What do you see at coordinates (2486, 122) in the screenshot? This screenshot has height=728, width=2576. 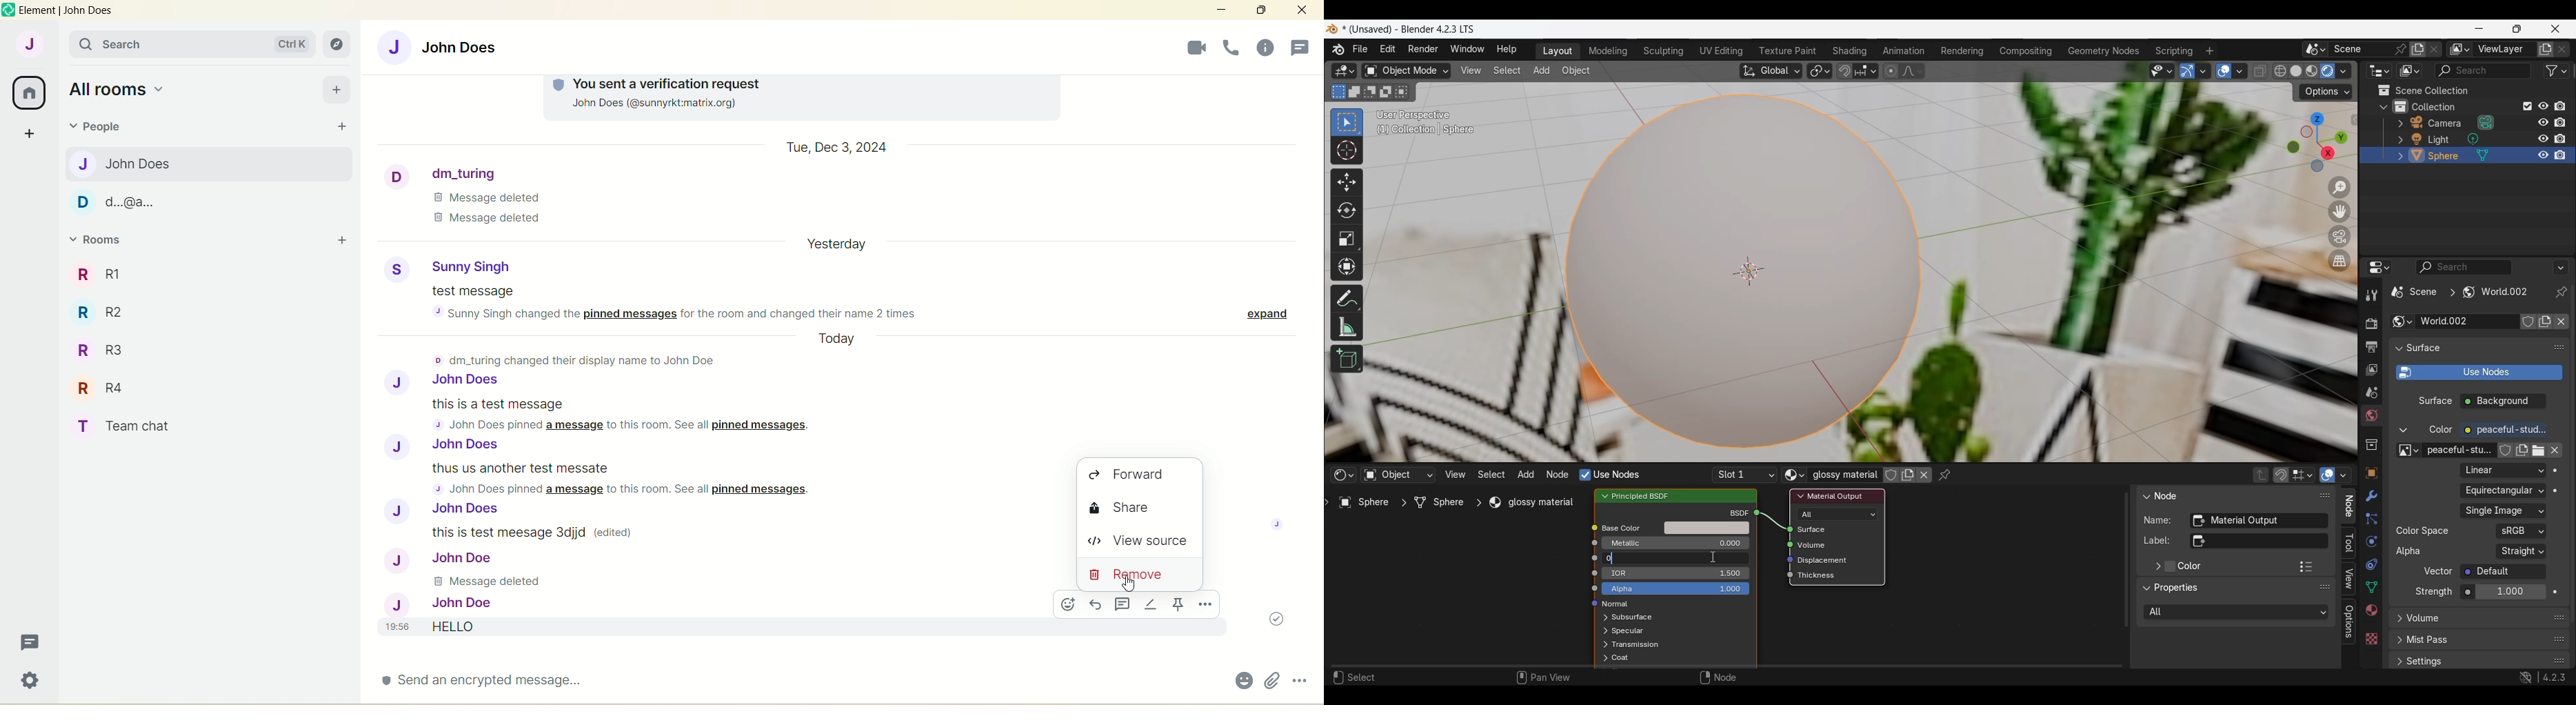 I see `Browse camera data` at bounding box center [2486, 122].